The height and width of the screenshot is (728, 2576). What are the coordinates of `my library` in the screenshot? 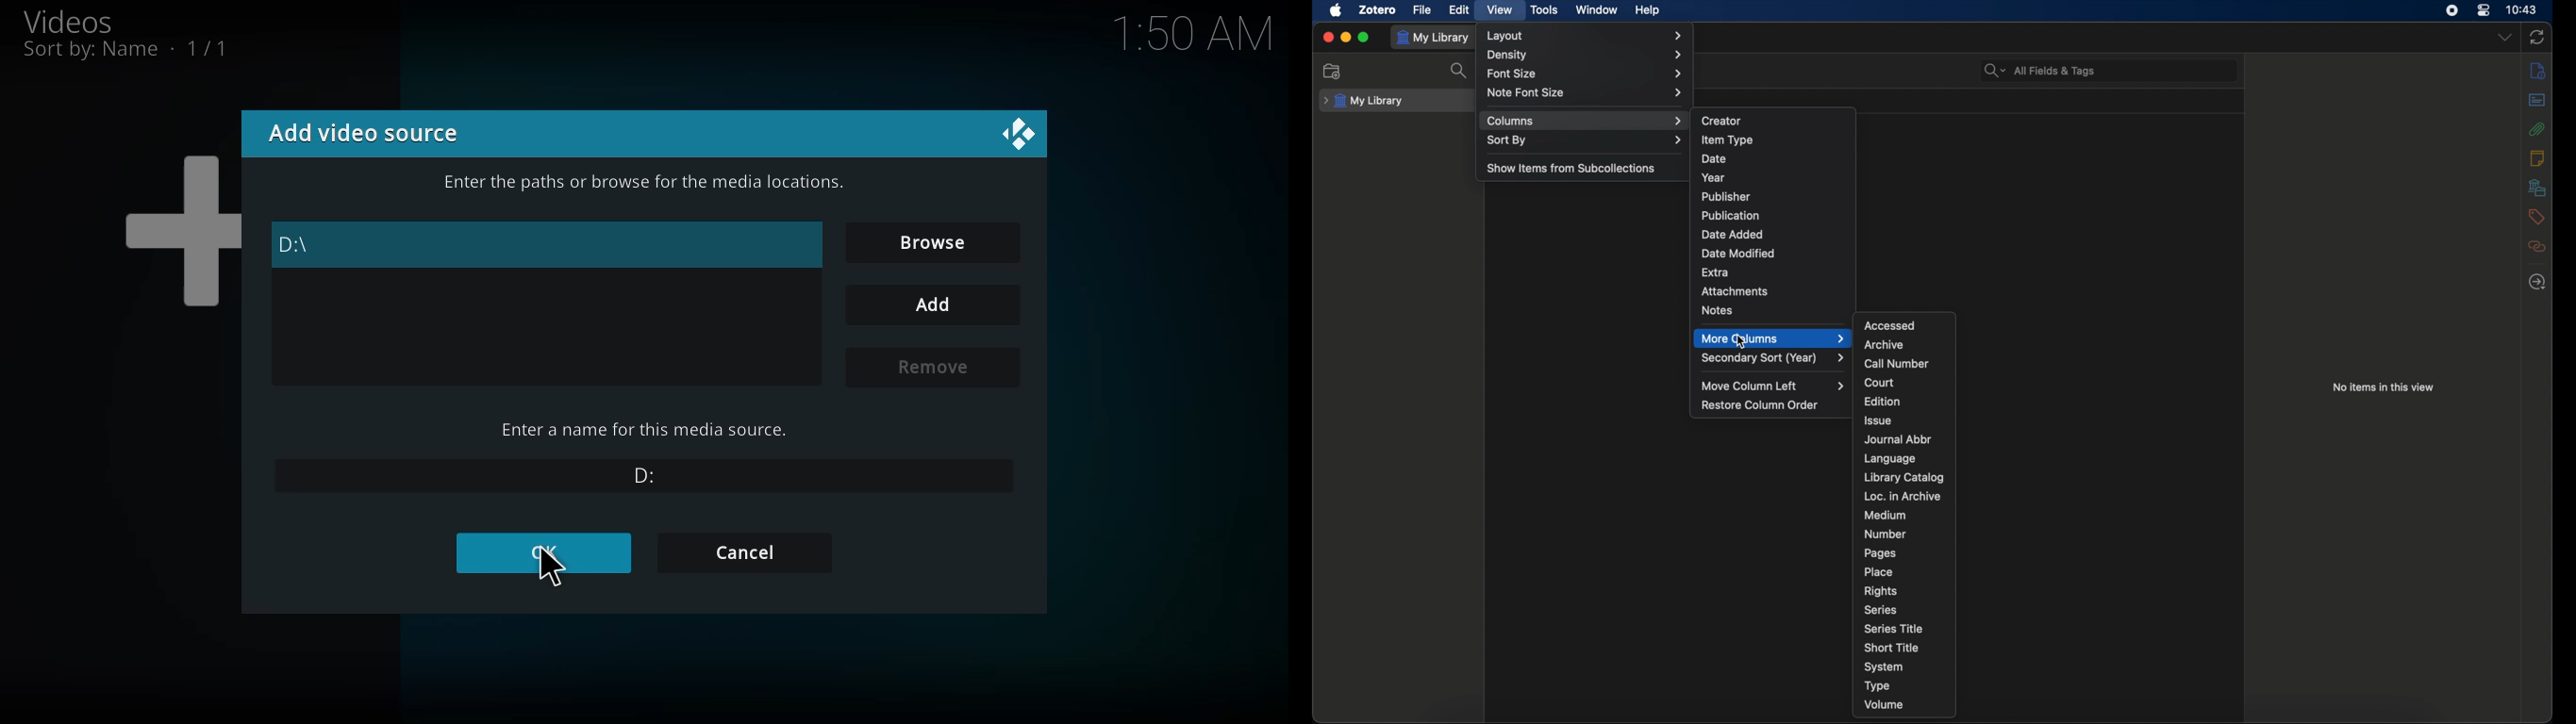 It's located at (1364, 101).